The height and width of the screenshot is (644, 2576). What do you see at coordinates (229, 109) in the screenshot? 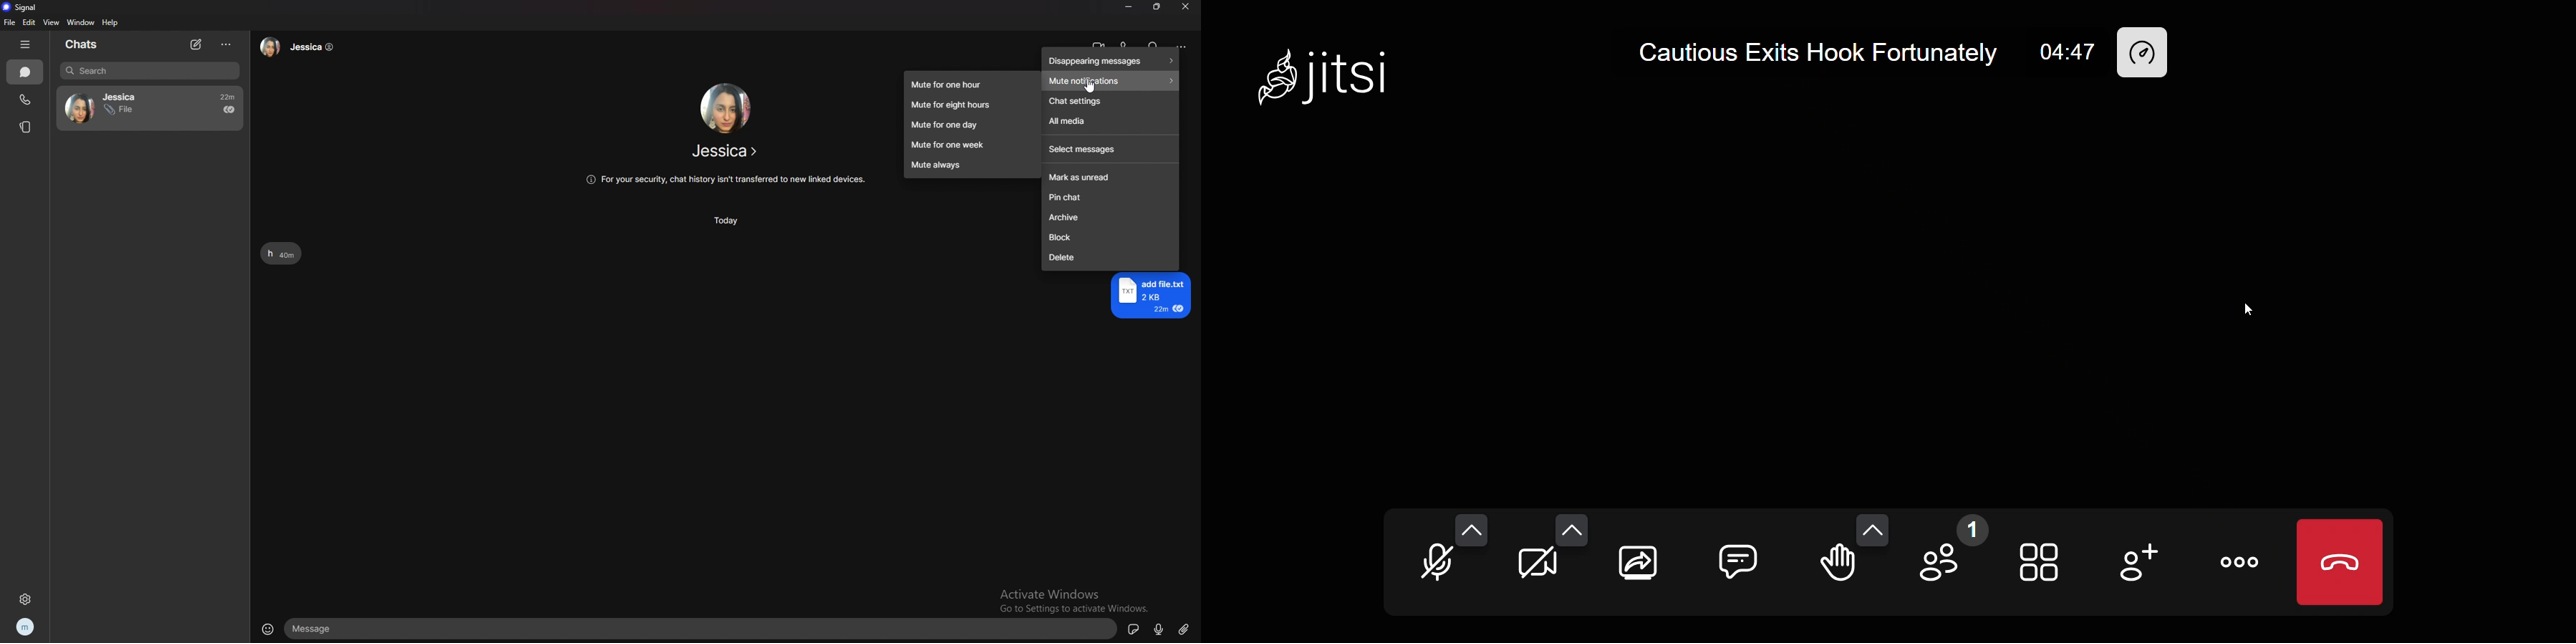
I see `seen` at bounding box center [229, 109].